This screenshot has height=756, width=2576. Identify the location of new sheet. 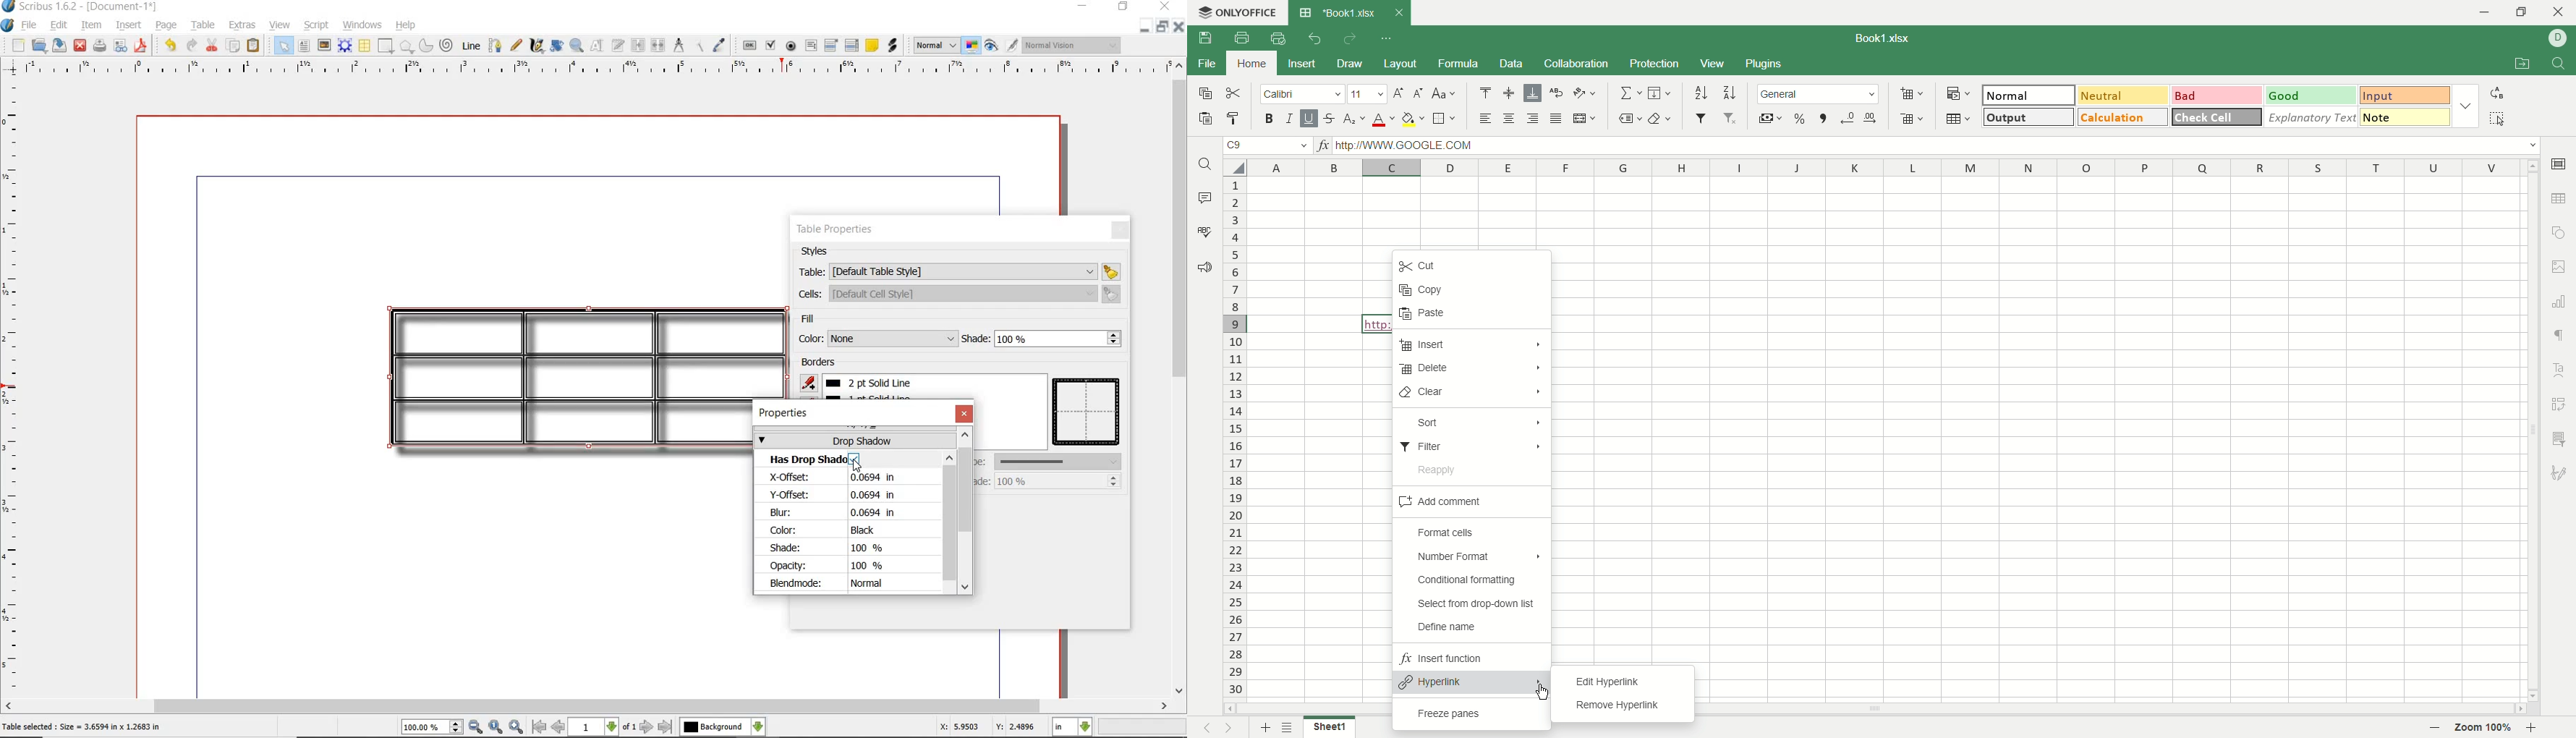
(1266, 726).